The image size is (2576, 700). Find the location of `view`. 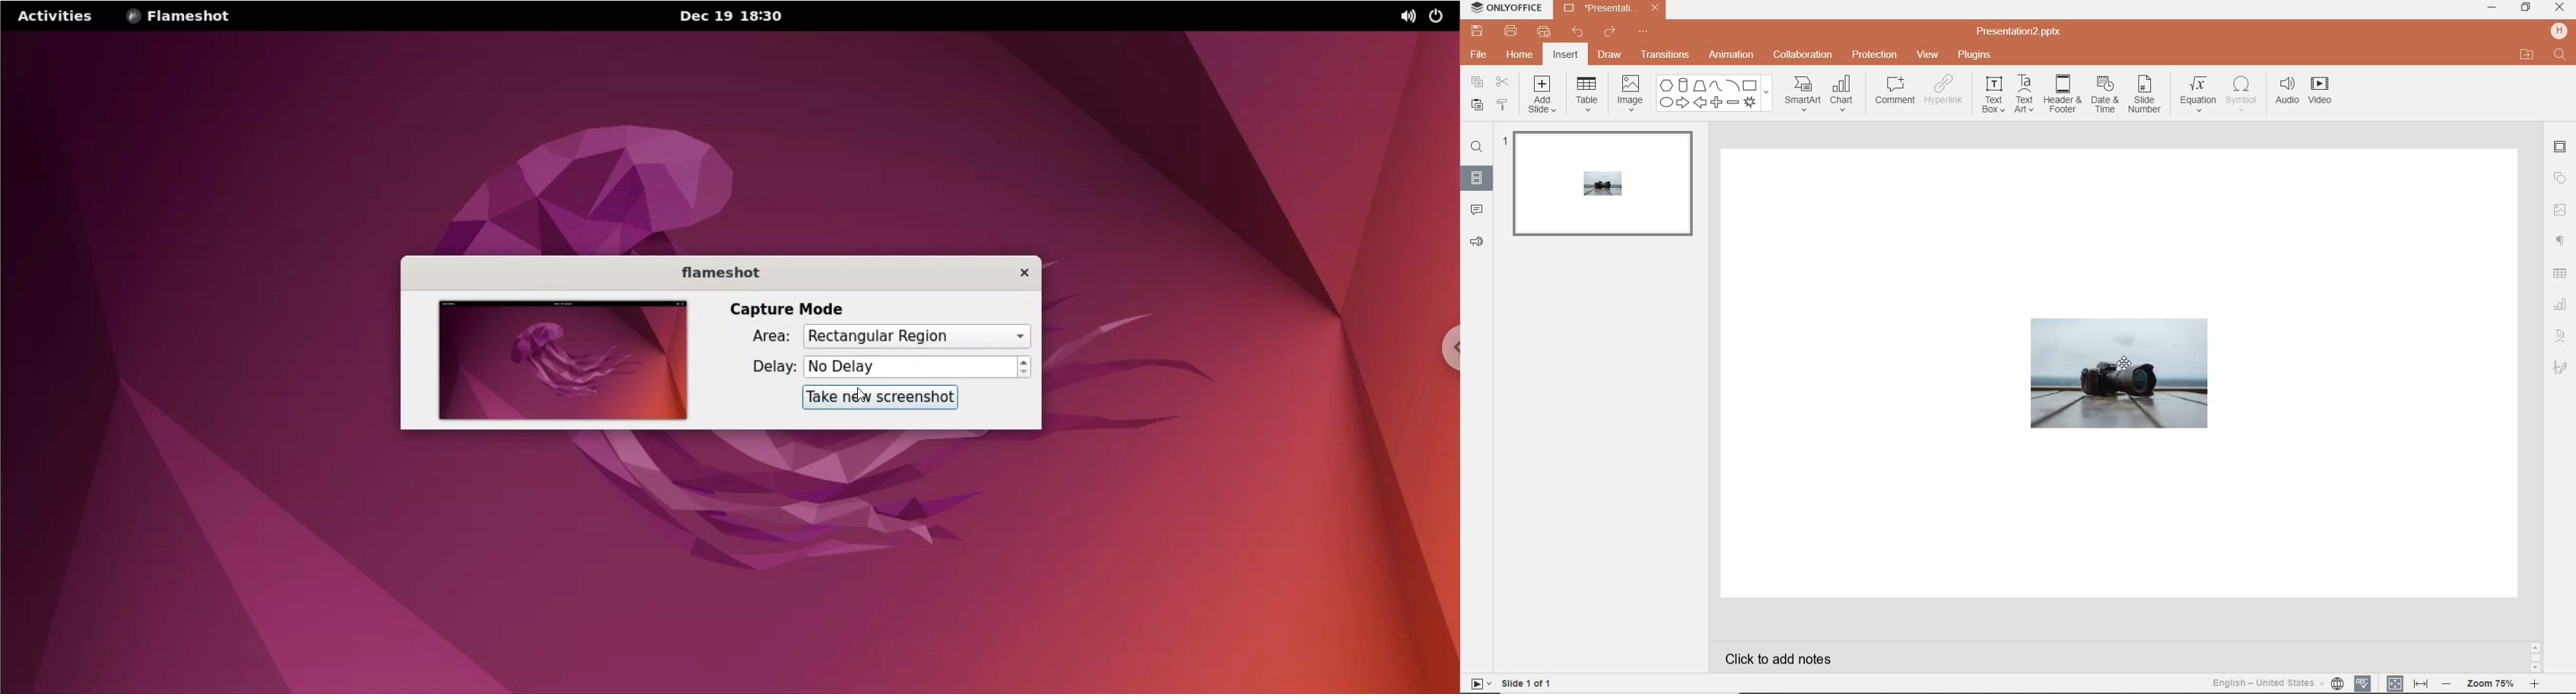

view is located at coordinates (1929, 54).